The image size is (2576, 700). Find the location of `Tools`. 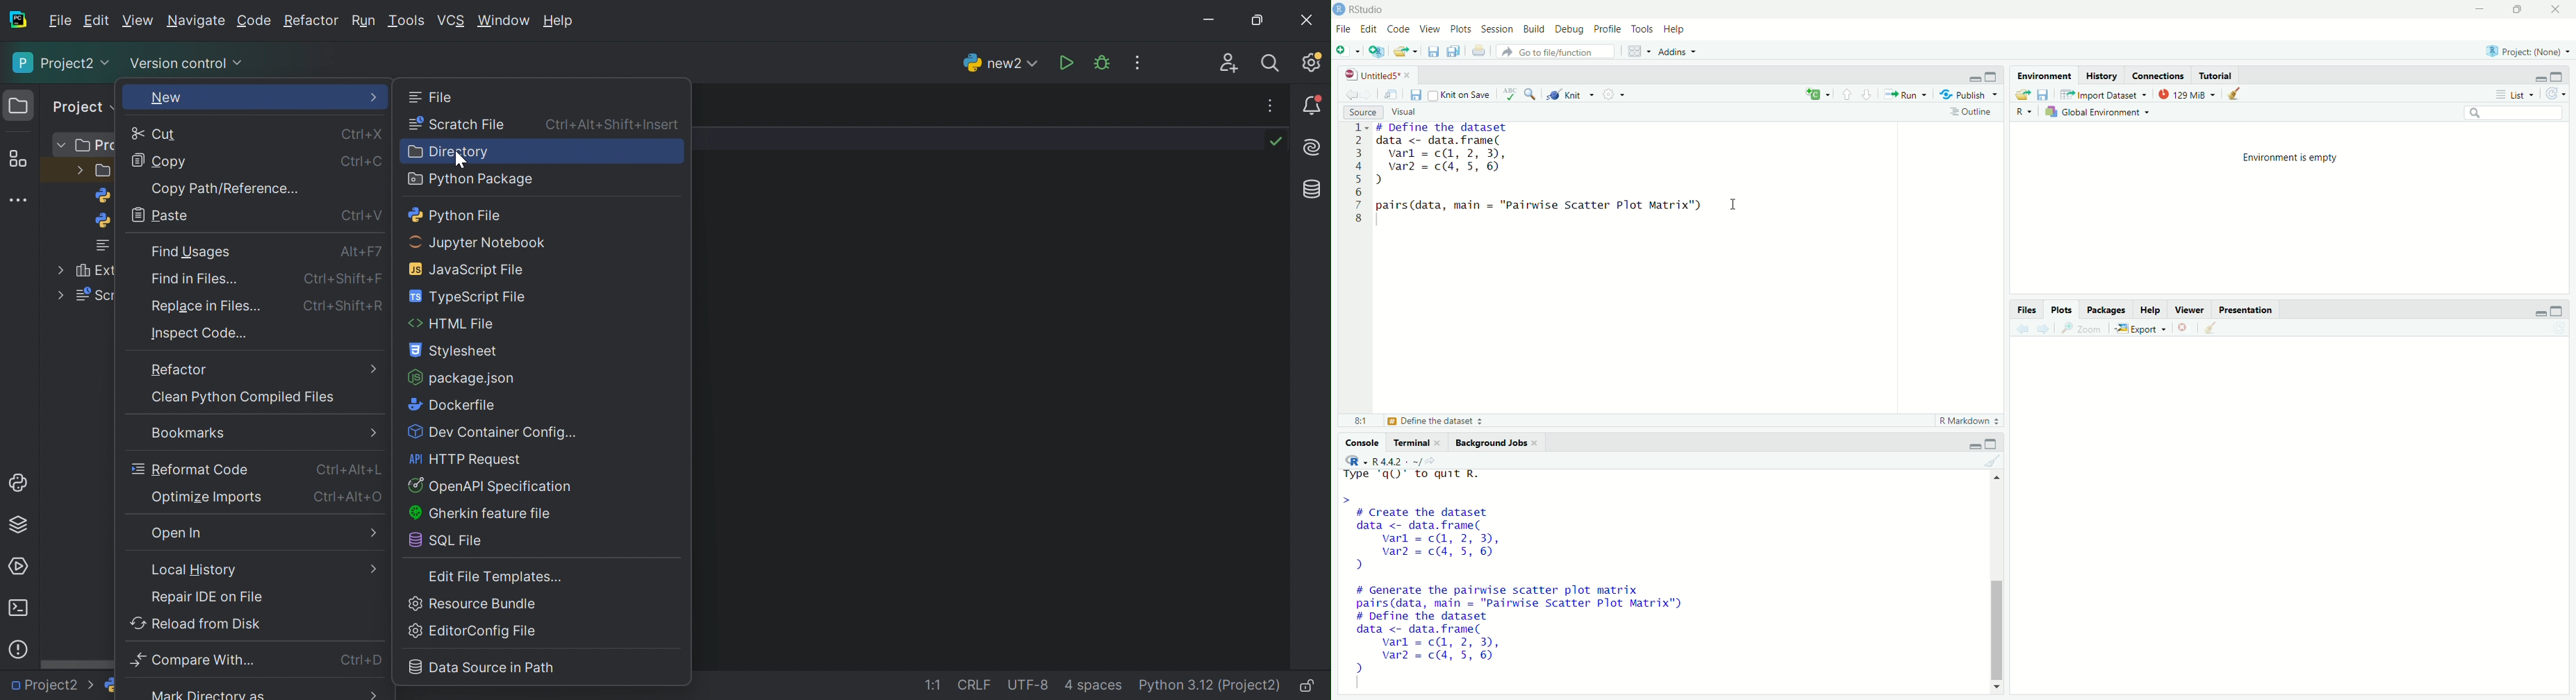

Tools is located at coordinates (1644, 28).